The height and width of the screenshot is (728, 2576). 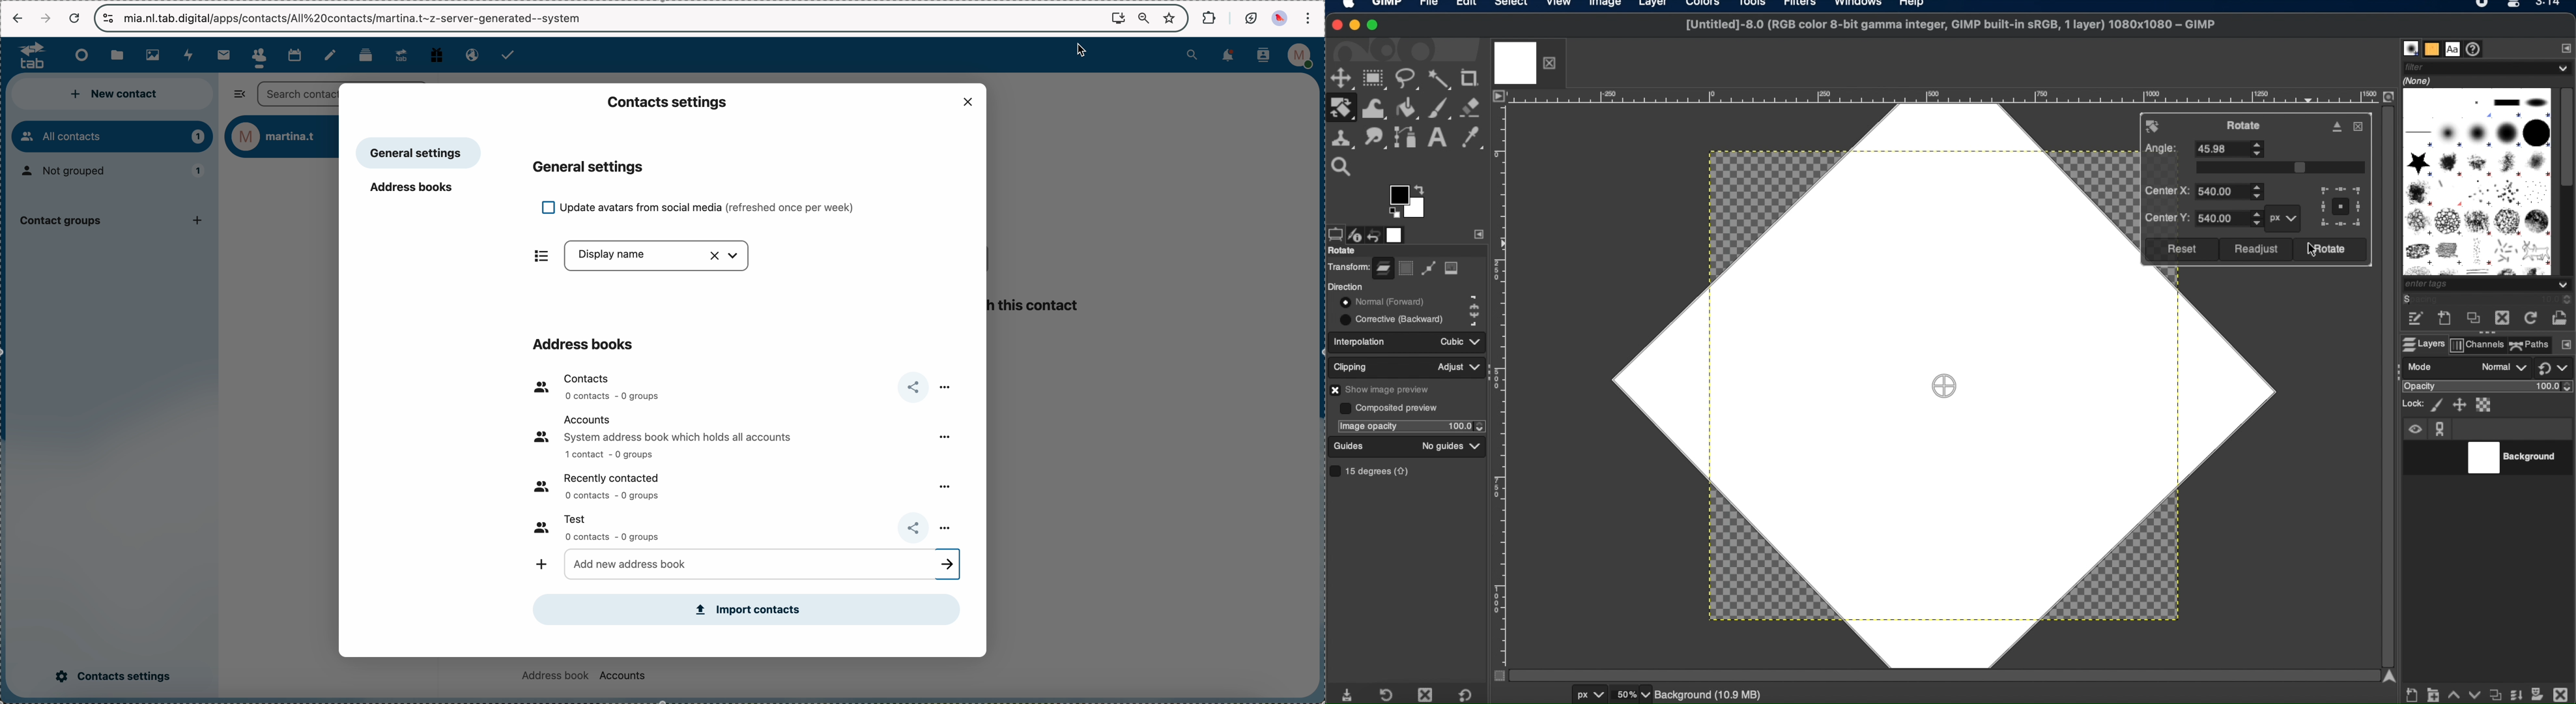 I want to click on side bar settings, so click(x=1480, y=233).